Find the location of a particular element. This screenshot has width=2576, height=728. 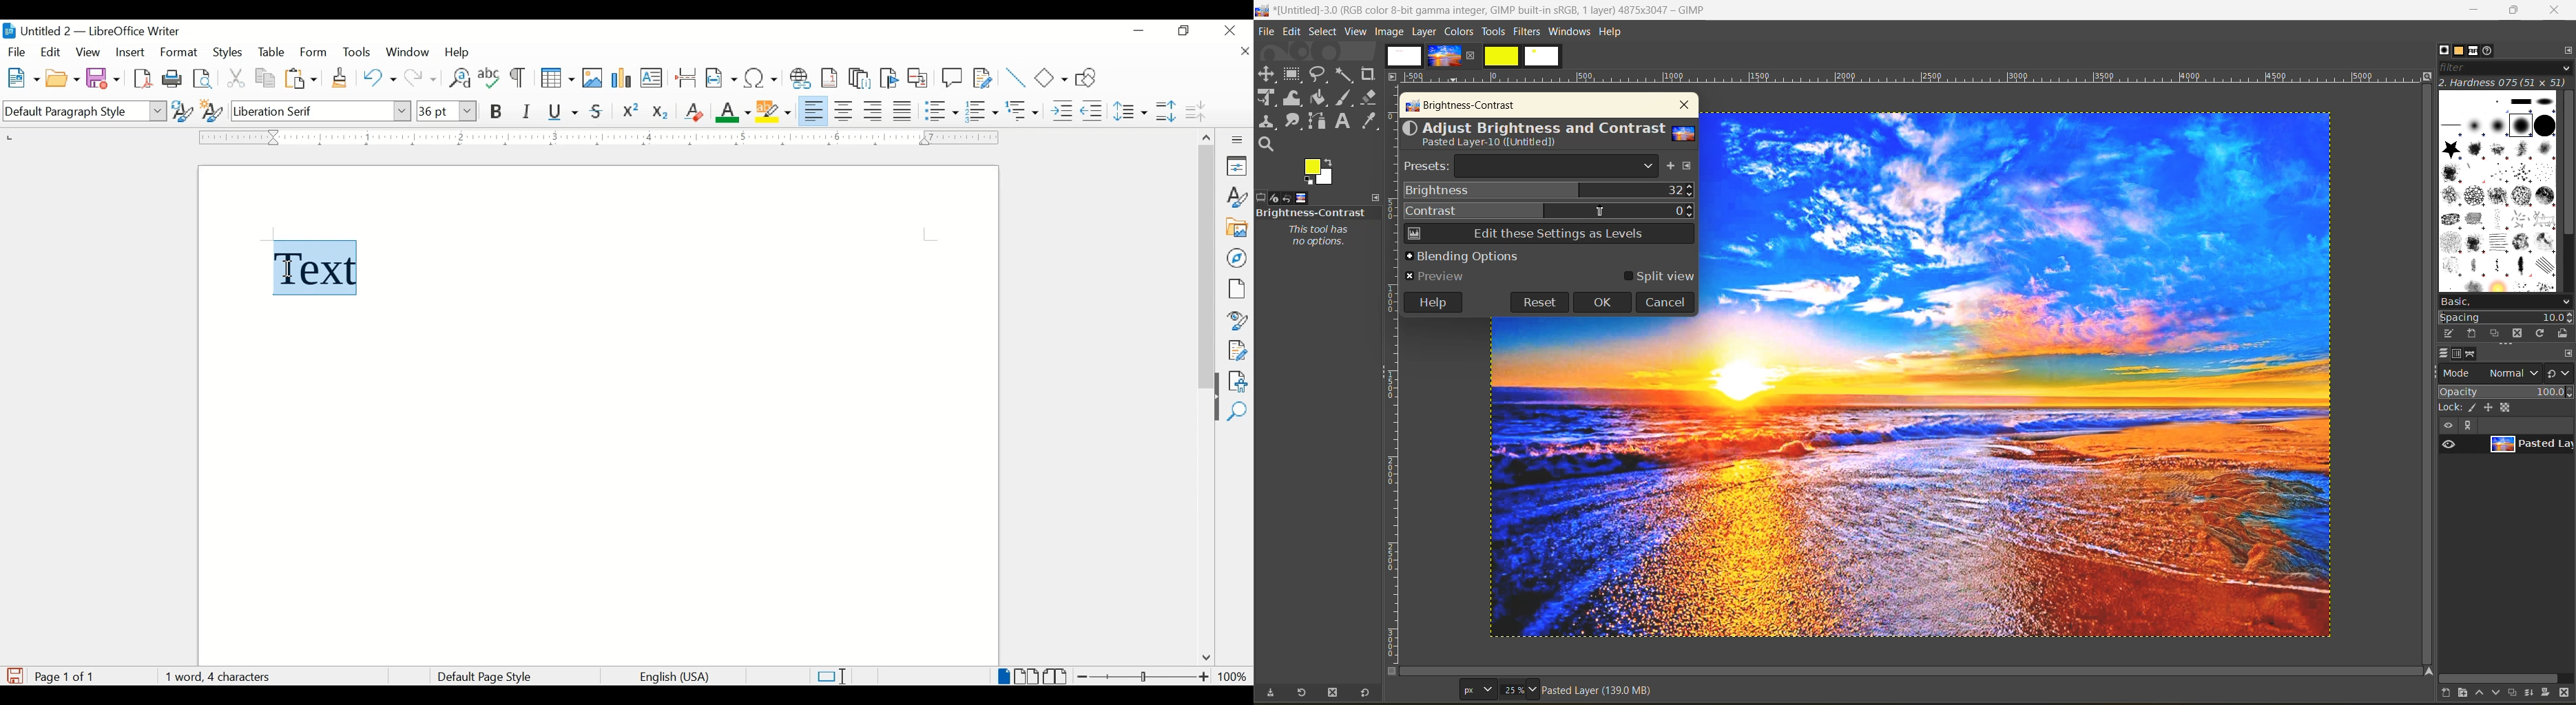

toggle unordered list is located at coordinates (942, 110).